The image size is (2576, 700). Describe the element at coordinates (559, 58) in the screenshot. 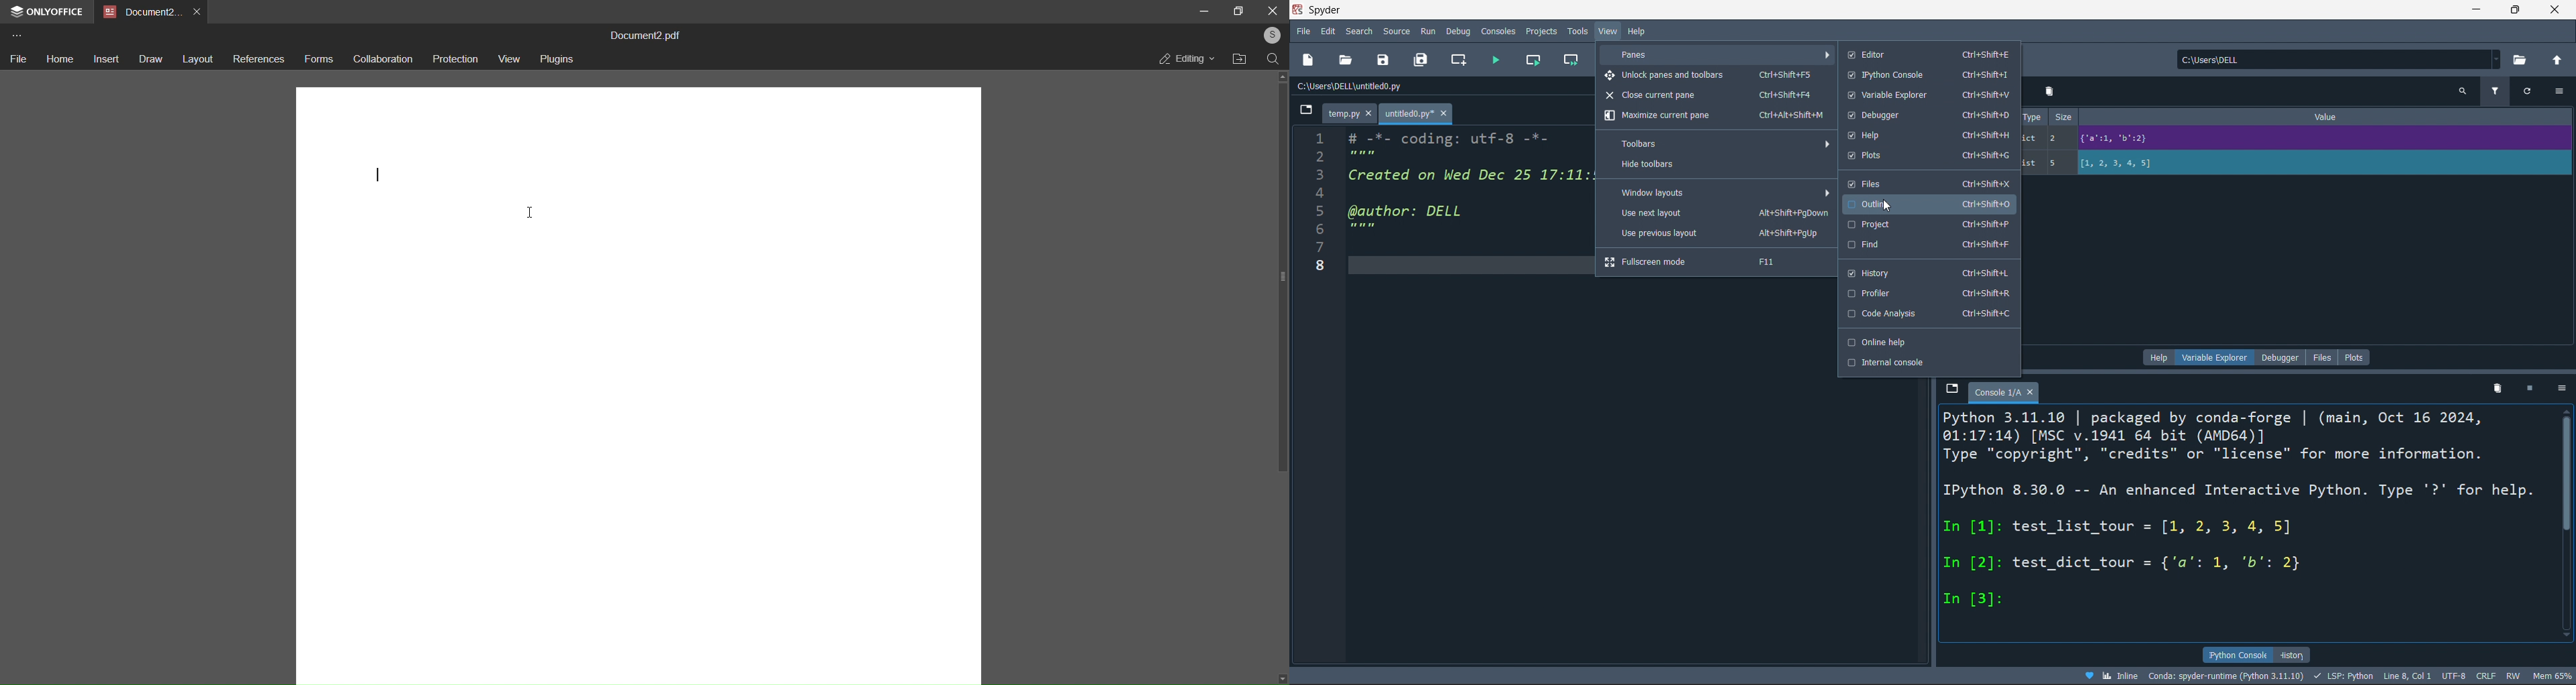

I see `plugins` at that location.